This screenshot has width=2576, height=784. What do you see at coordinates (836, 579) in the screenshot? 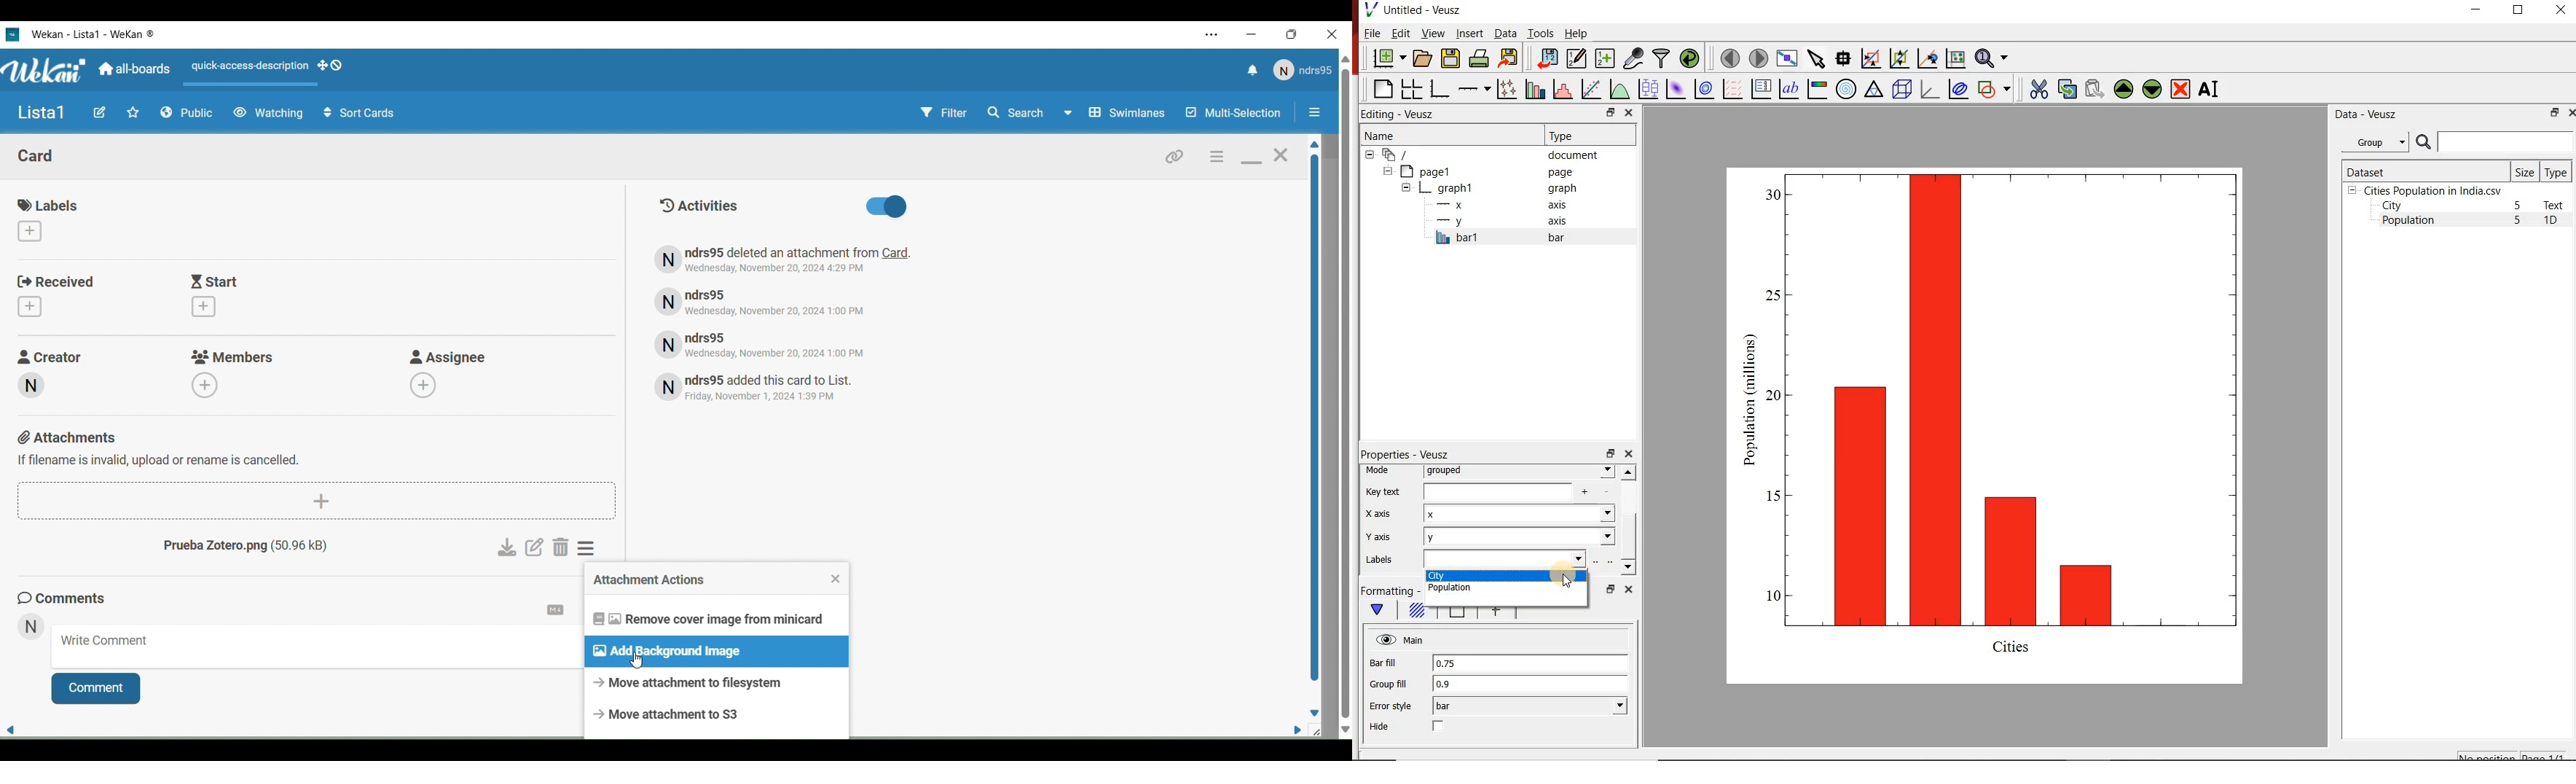
I see `Close` at bounding box center [836, 579].